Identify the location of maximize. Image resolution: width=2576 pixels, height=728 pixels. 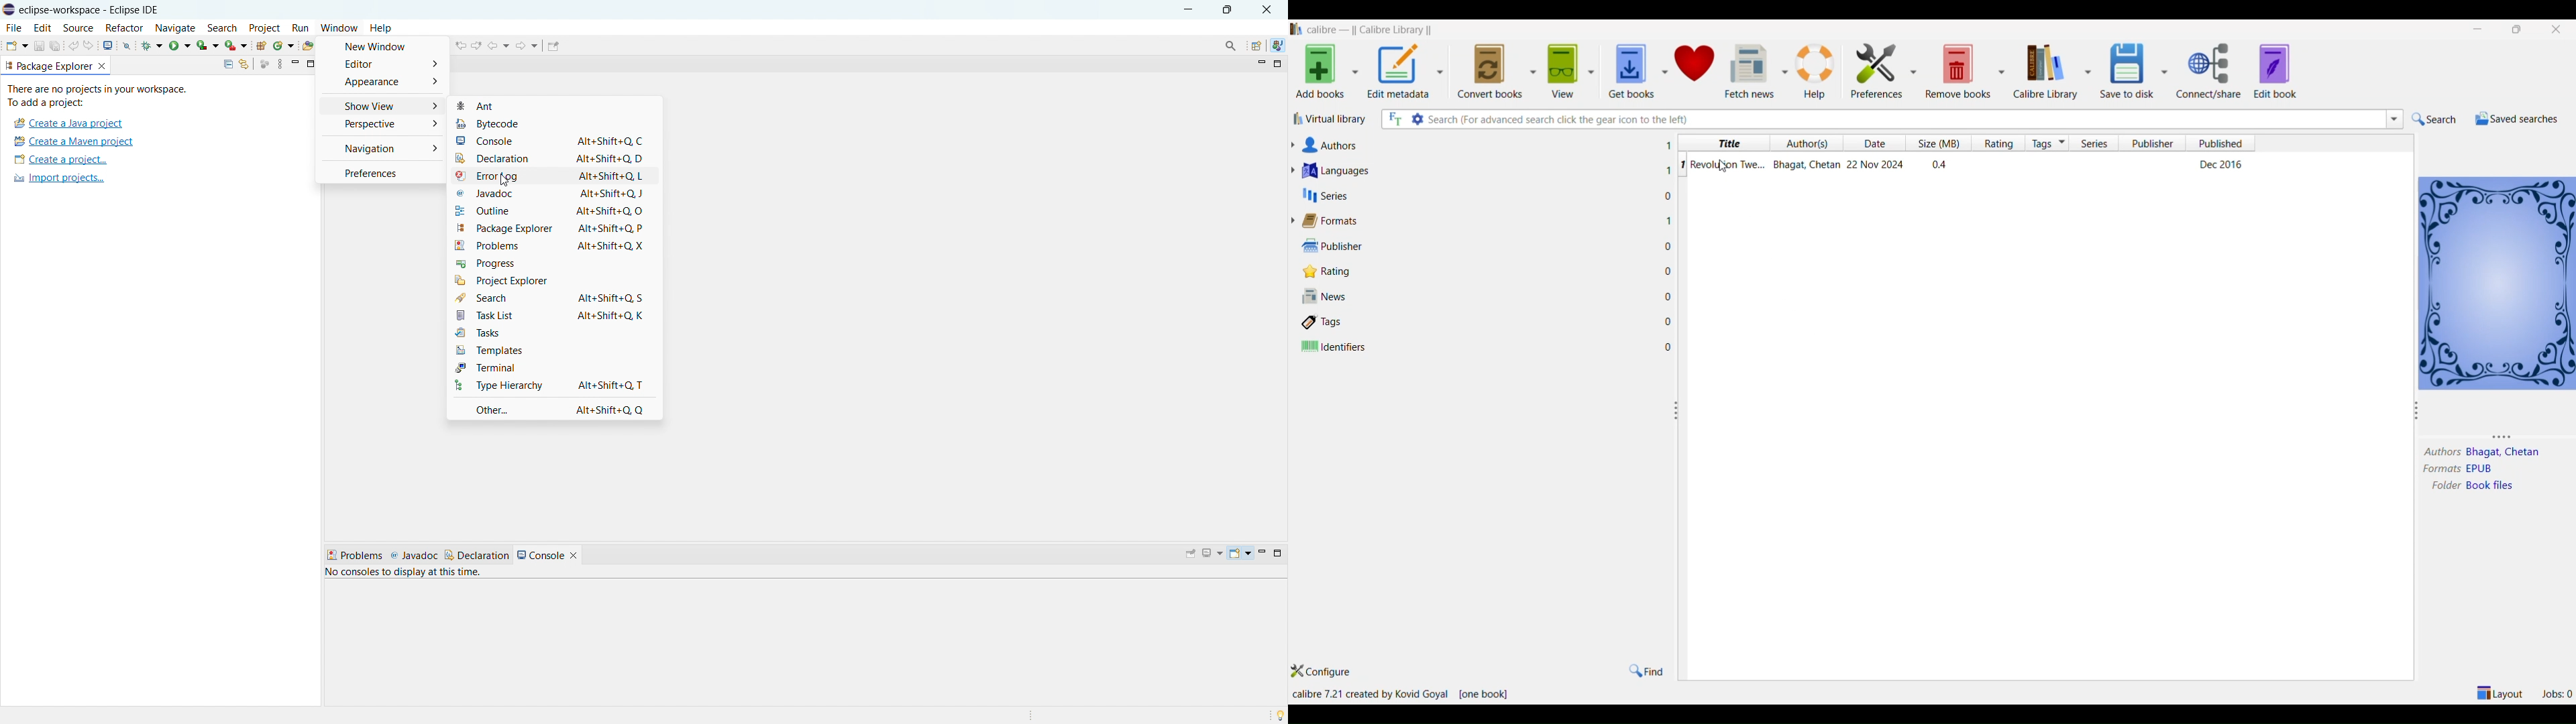
(1280, 554).